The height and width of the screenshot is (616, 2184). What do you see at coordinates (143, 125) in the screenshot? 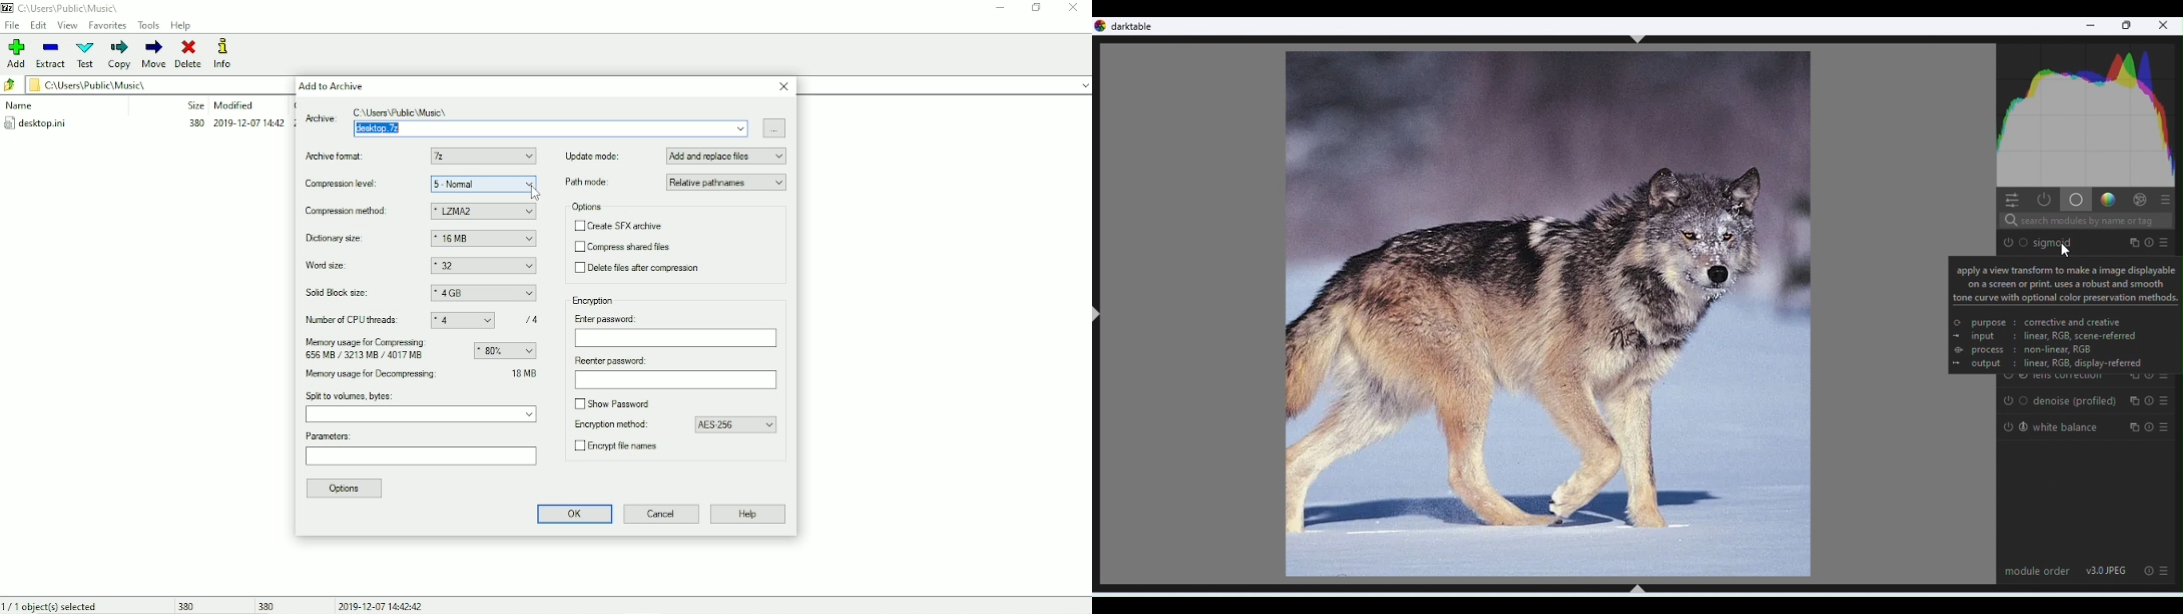
I see `desktop.ini` at bounding box center [143, 125].